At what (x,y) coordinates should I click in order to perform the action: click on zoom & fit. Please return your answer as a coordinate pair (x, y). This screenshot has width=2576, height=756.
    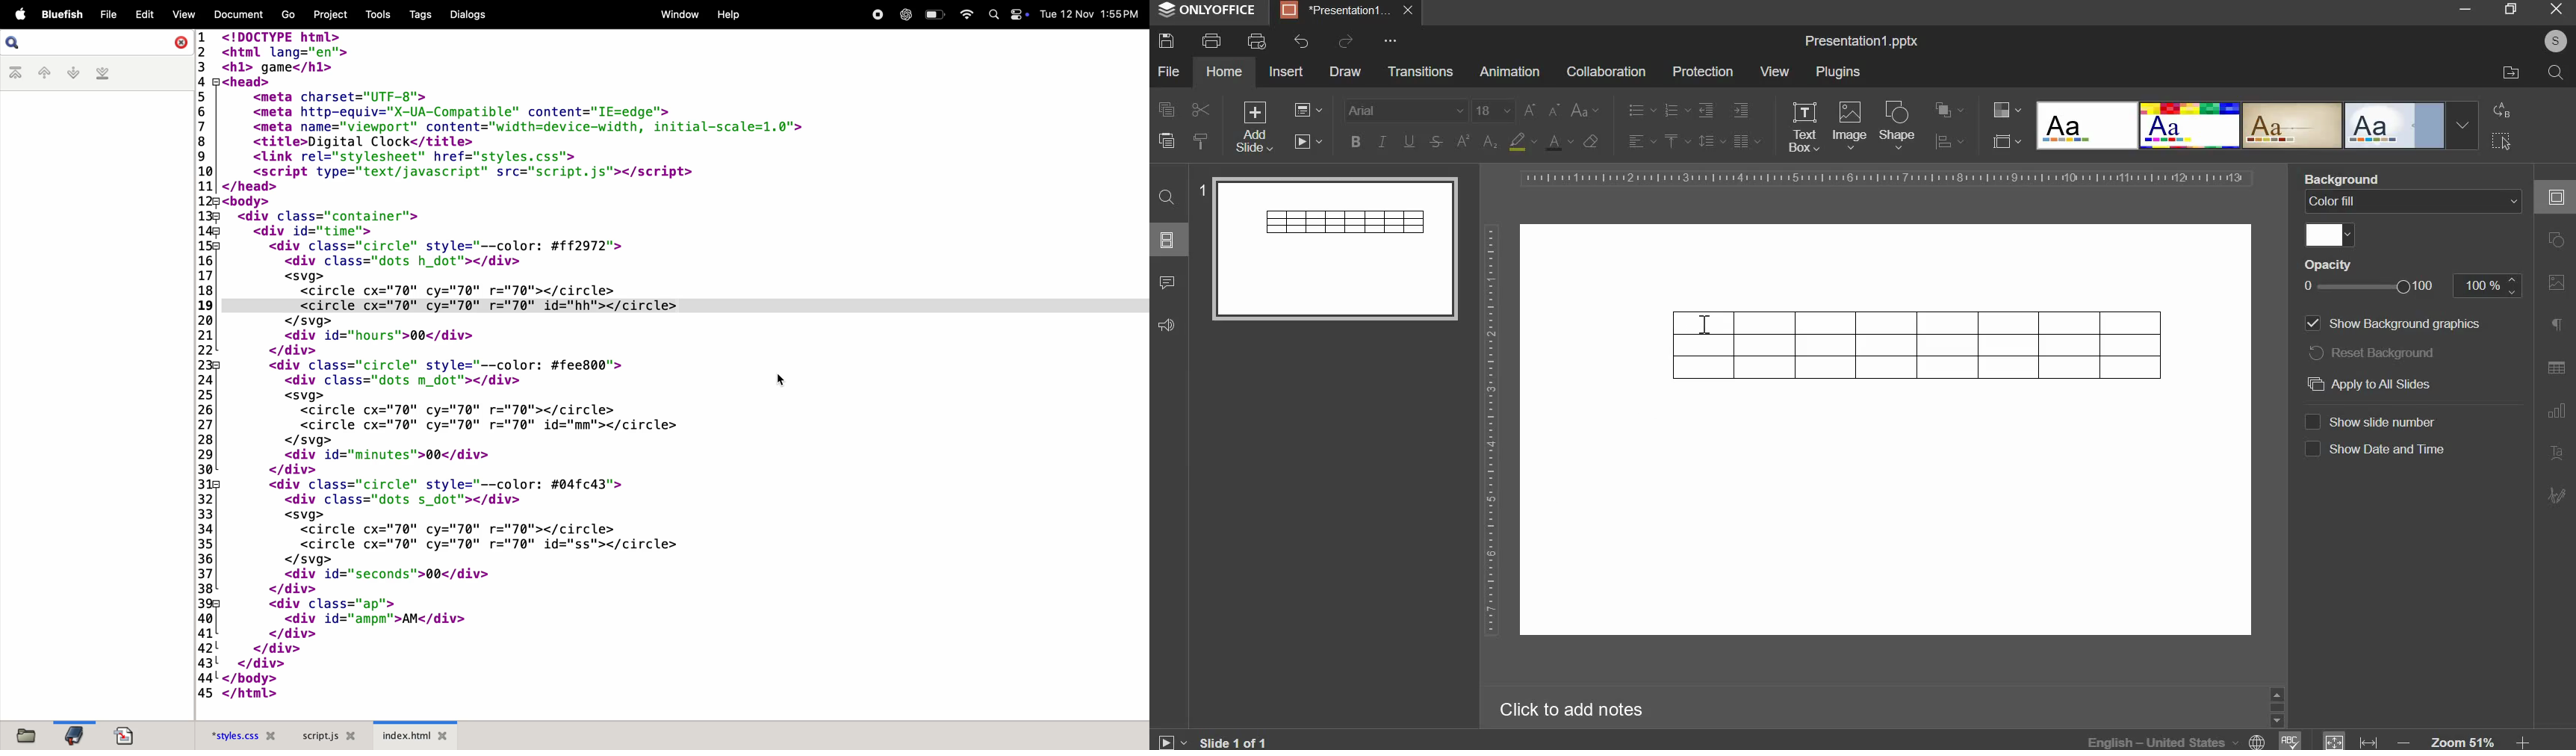
    Looking at the image, I should click on (2425, 740).